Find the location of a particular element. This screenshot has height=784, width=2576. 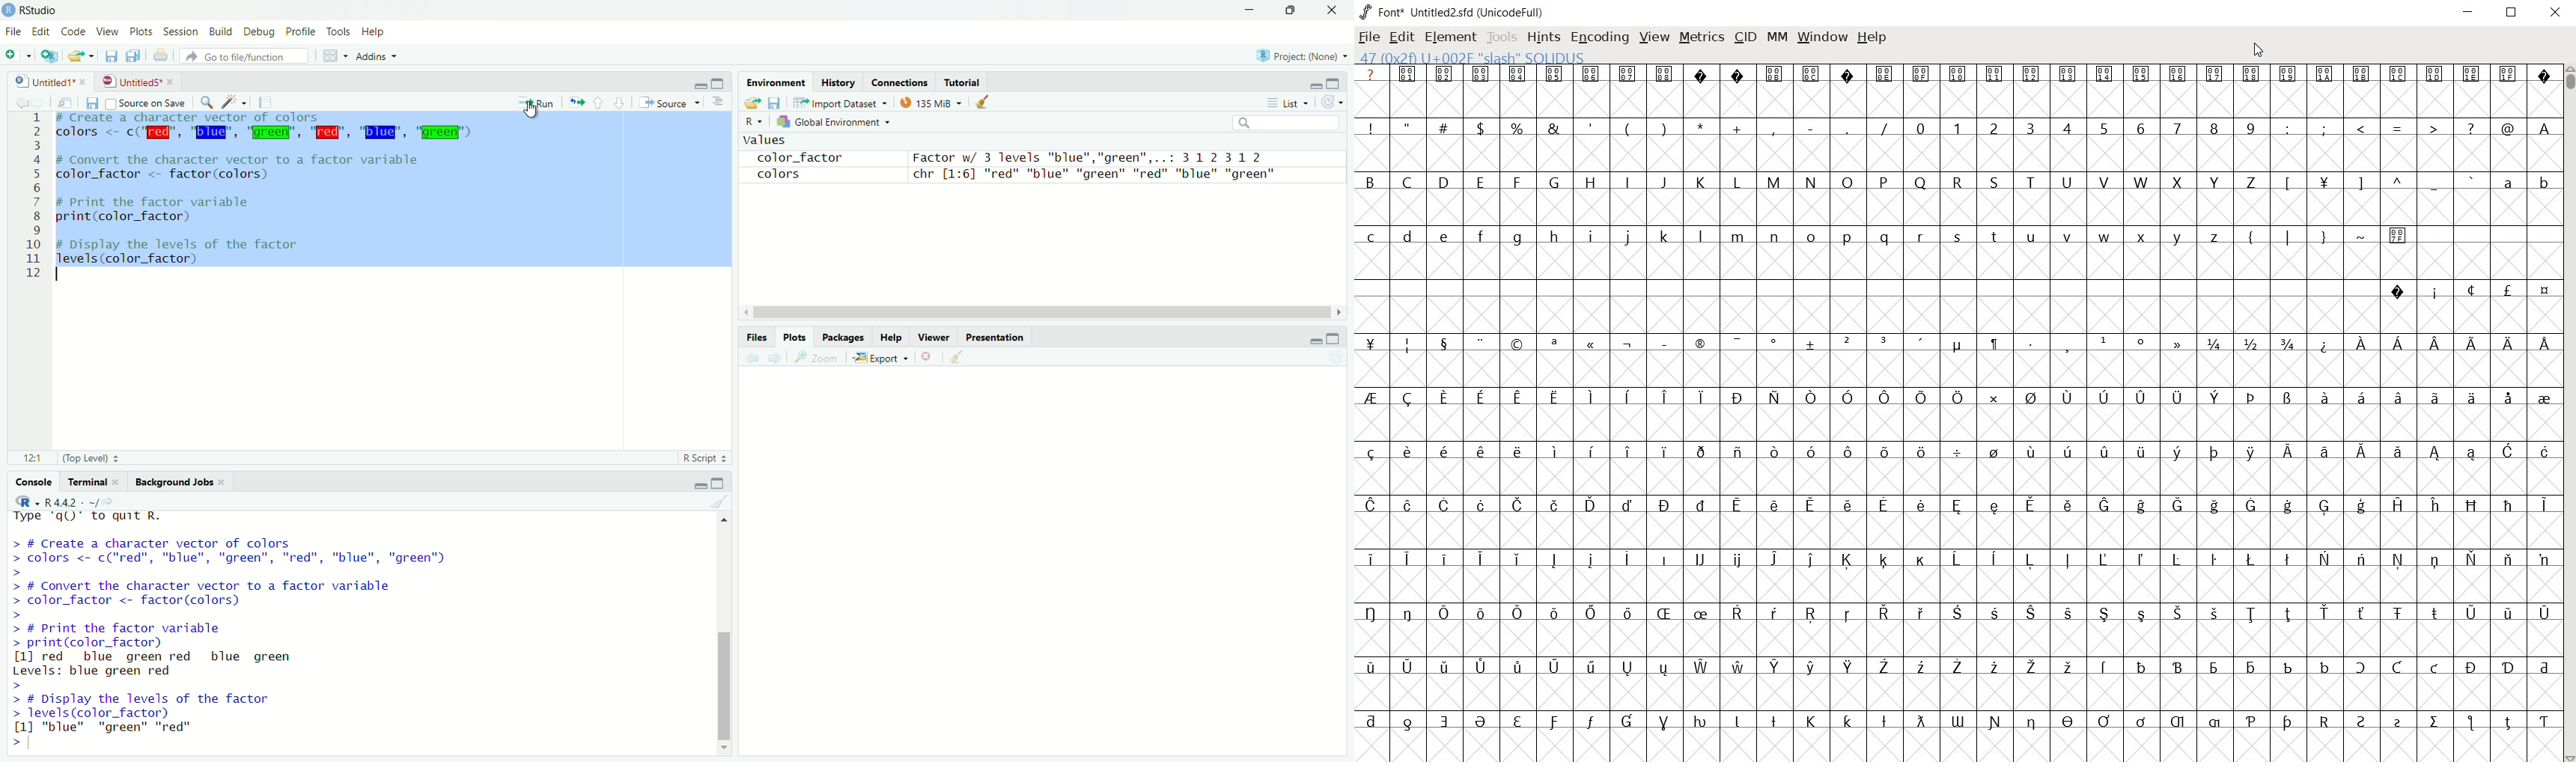

save current document is located at coordinates (109, 55).